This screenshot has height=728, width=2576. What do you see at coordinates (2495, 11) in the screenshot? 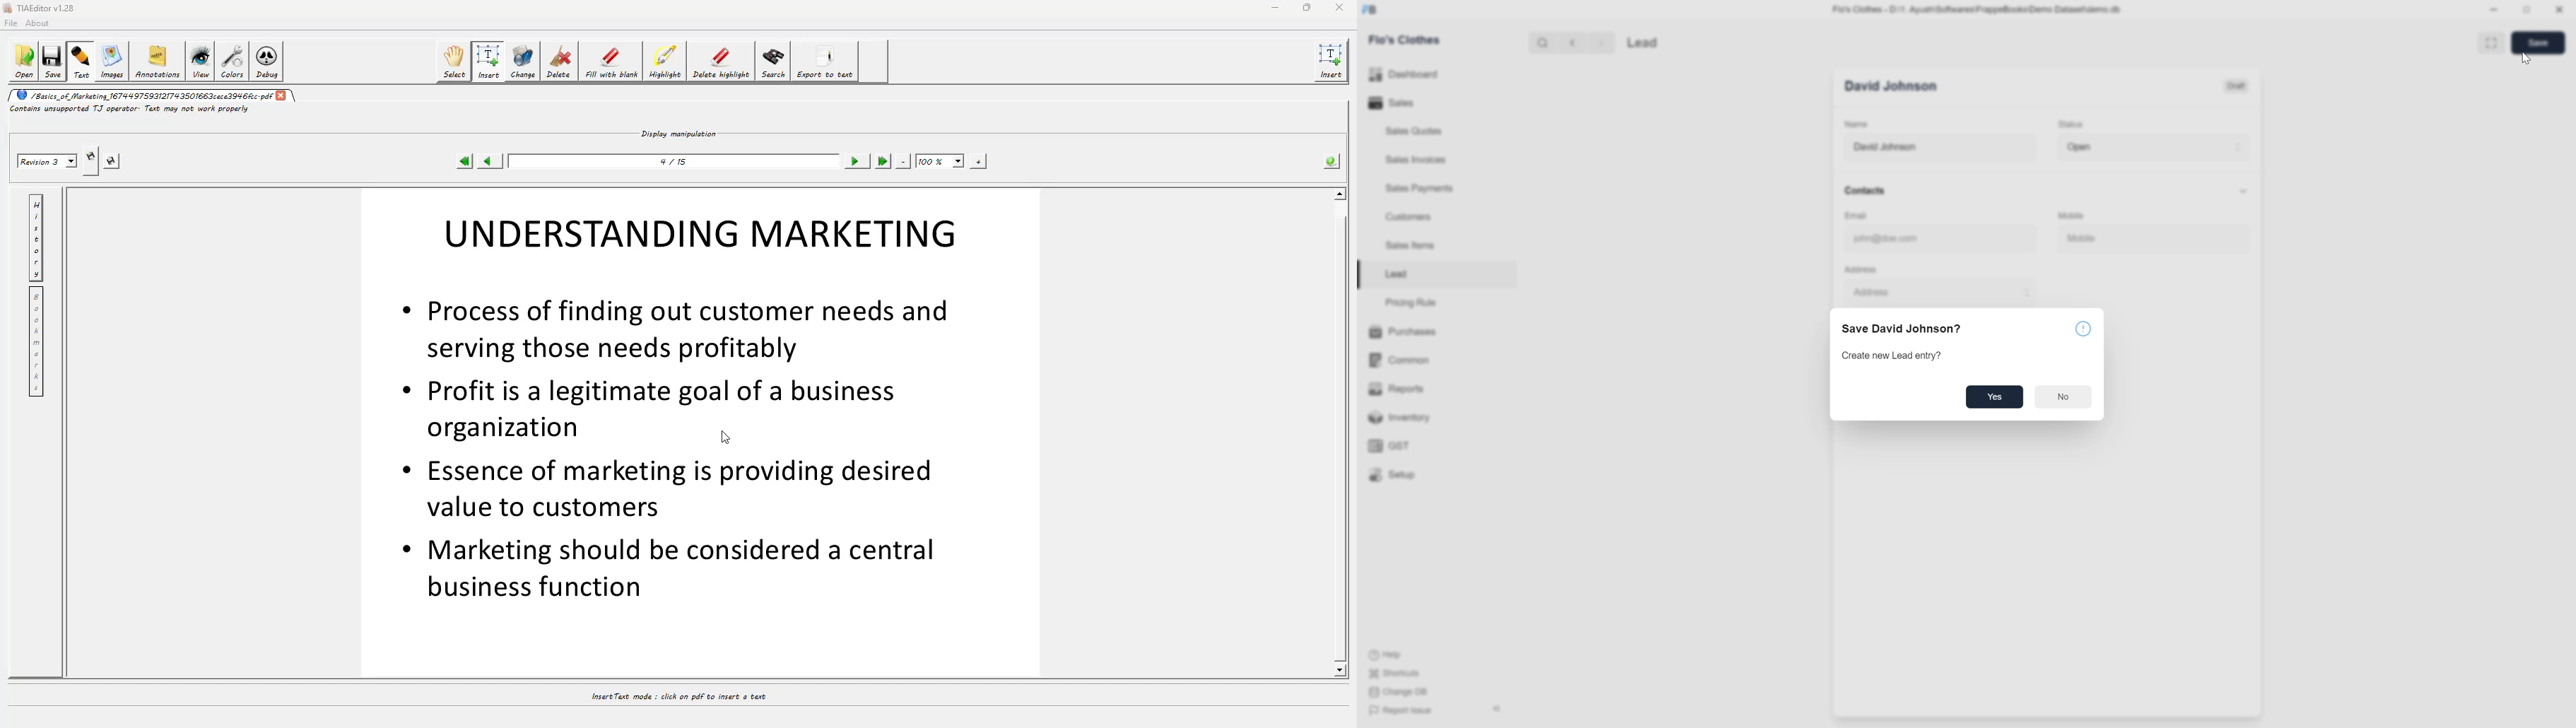
I see `minimise` at bounding box center [2495, 11].